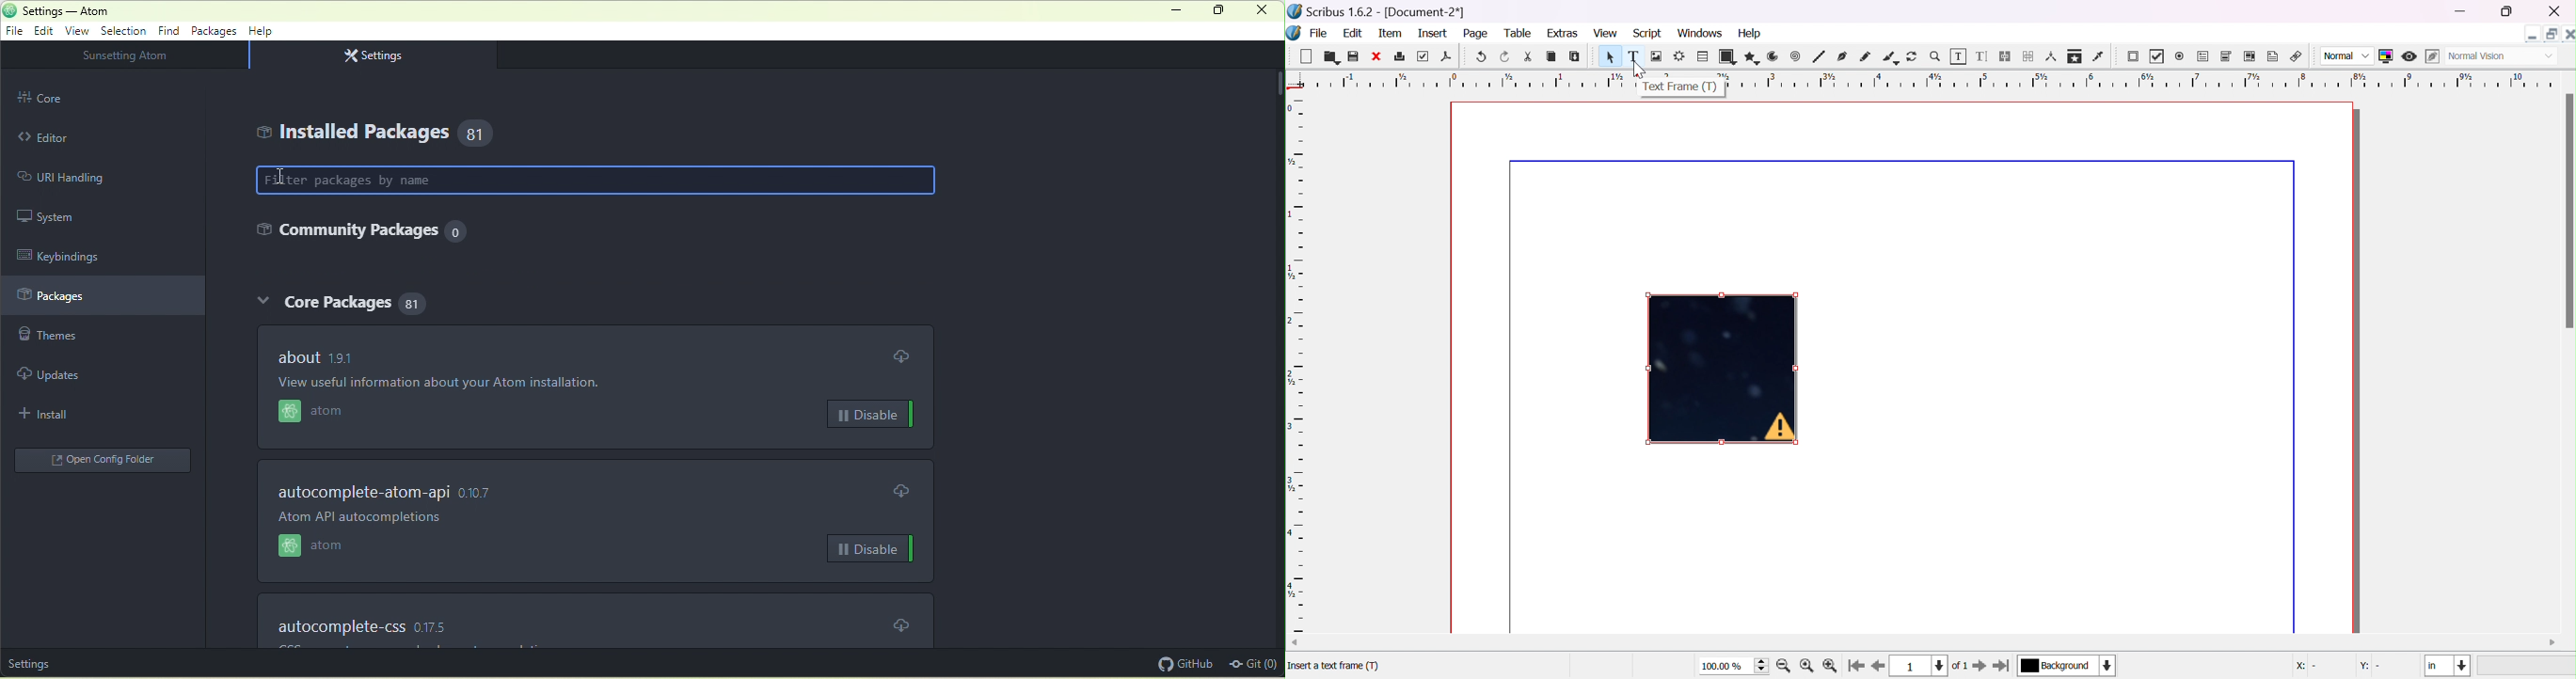 Image resolution: width=2576 pixels, height=700 pixels. I want to click on PDF push button, so click(2135, 58).